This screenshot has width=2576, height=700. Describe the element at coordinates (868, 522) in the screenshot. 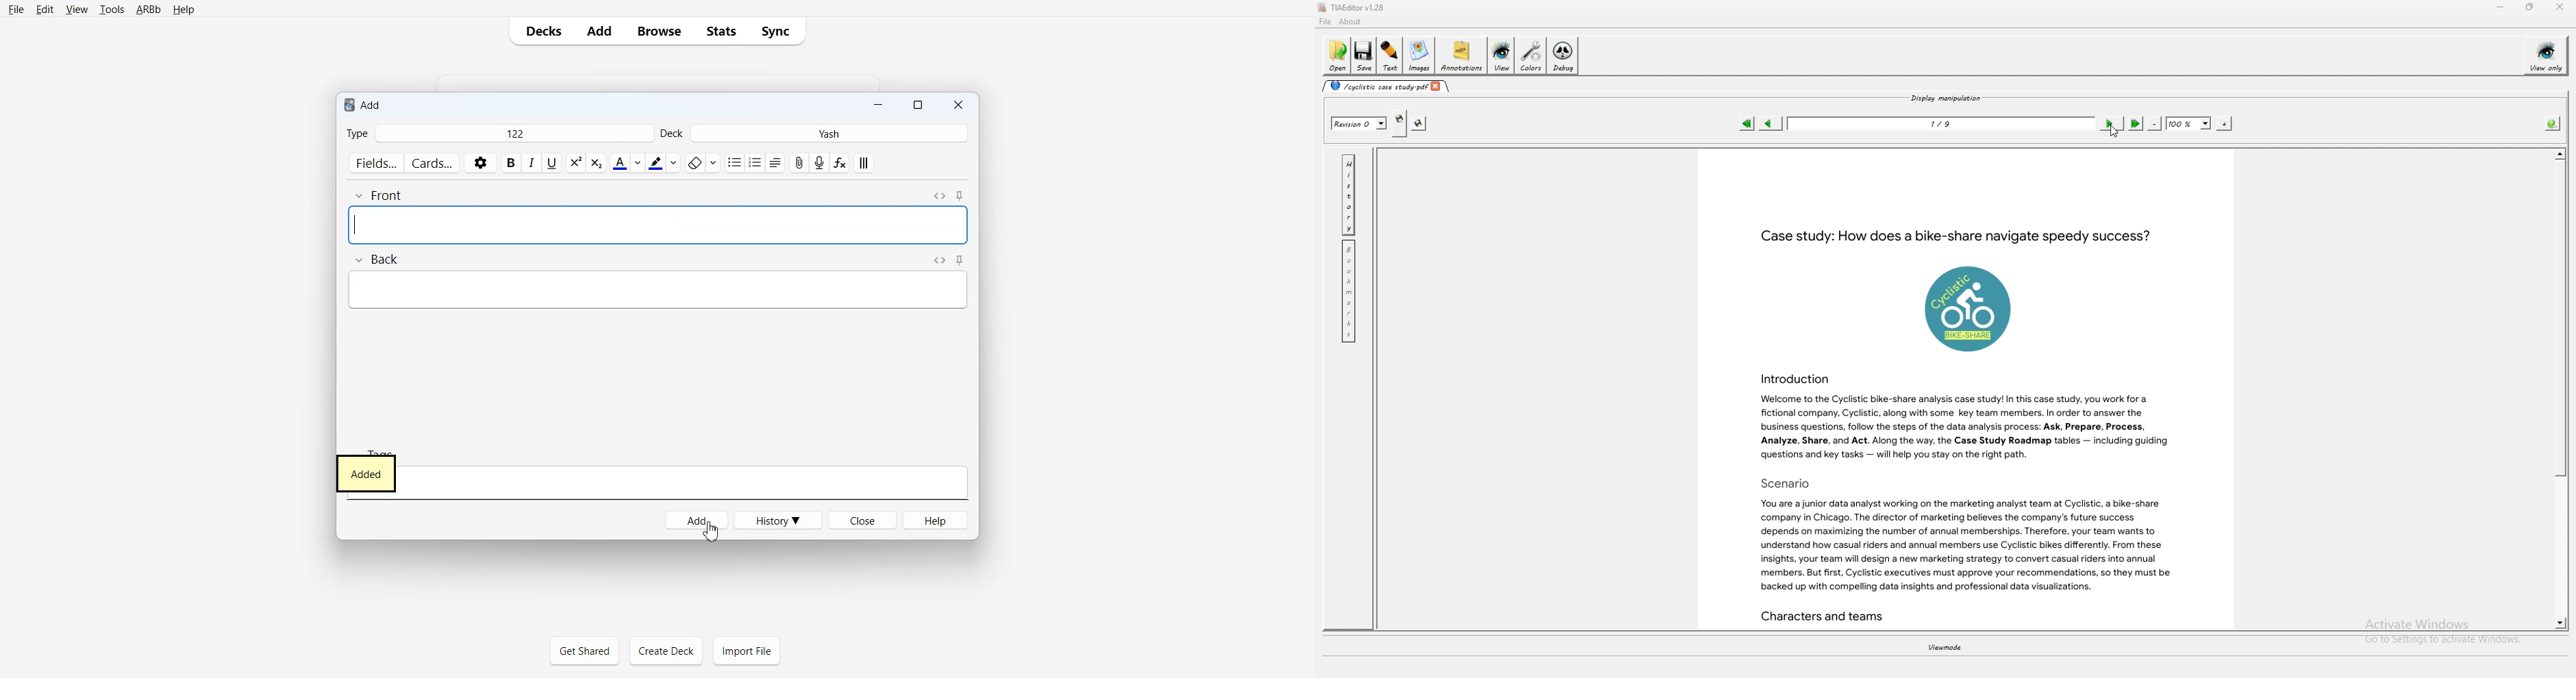

I see `close` at that location.